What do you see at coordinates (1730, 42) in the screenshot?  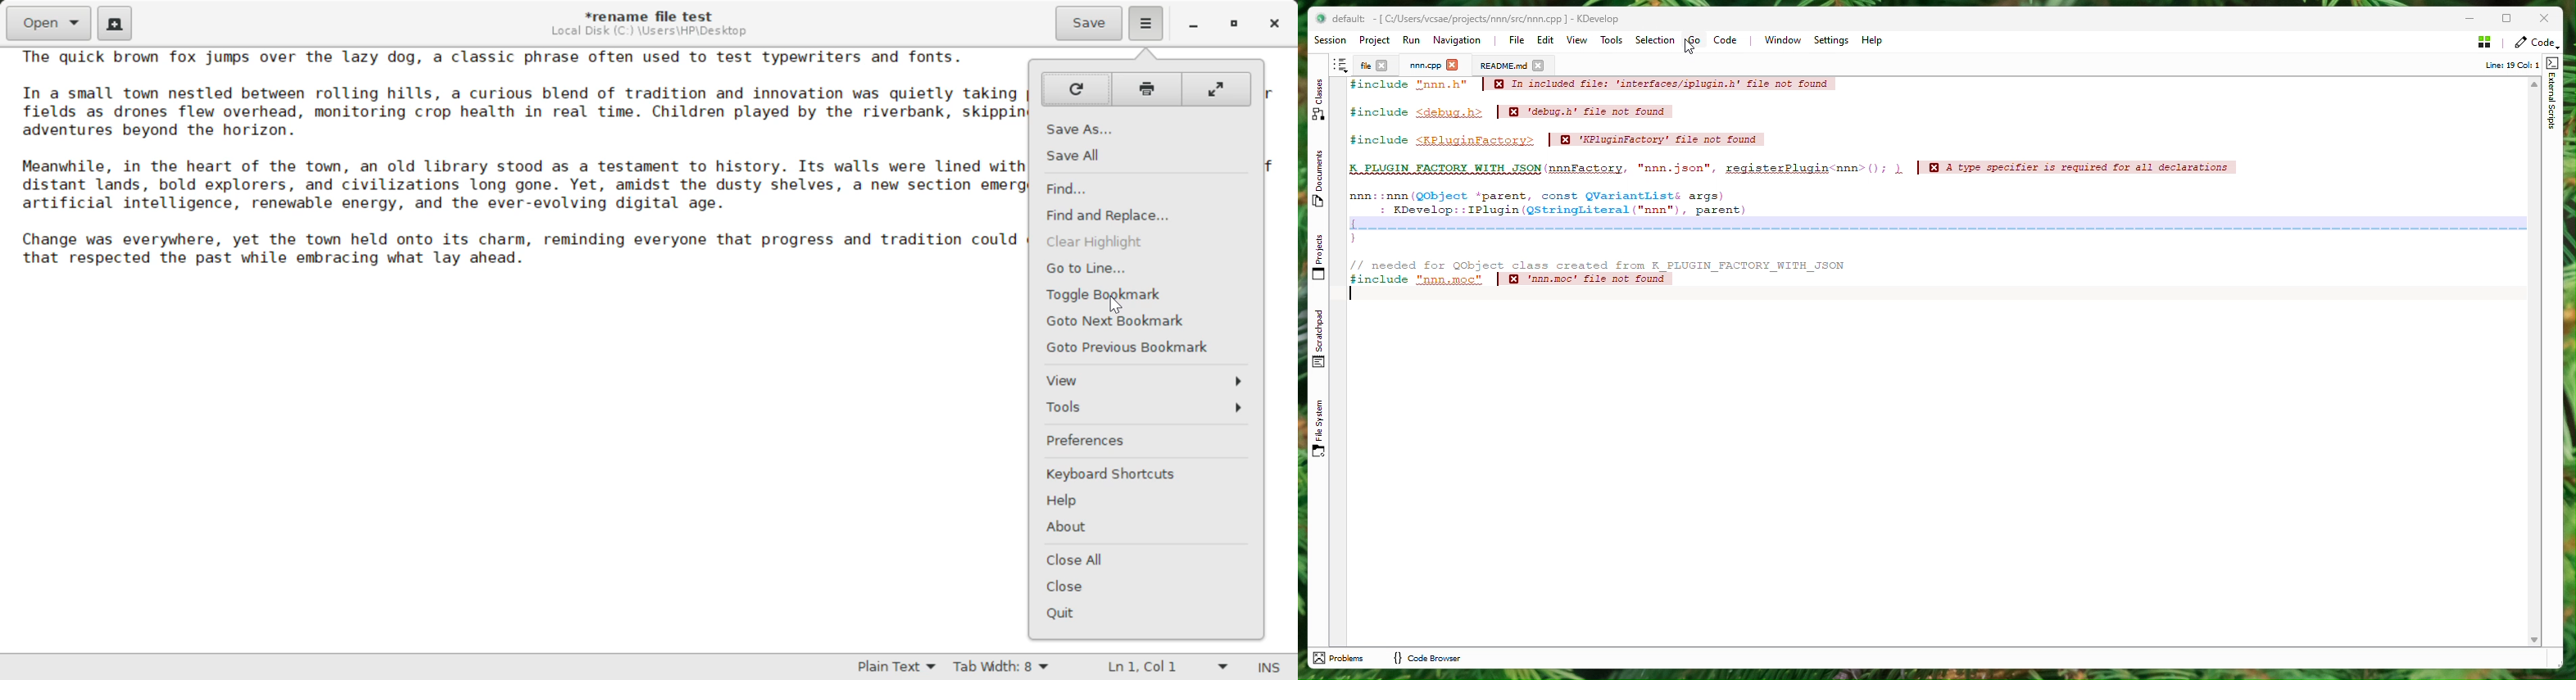 I see `Code` at bounding box center [1730, 42].